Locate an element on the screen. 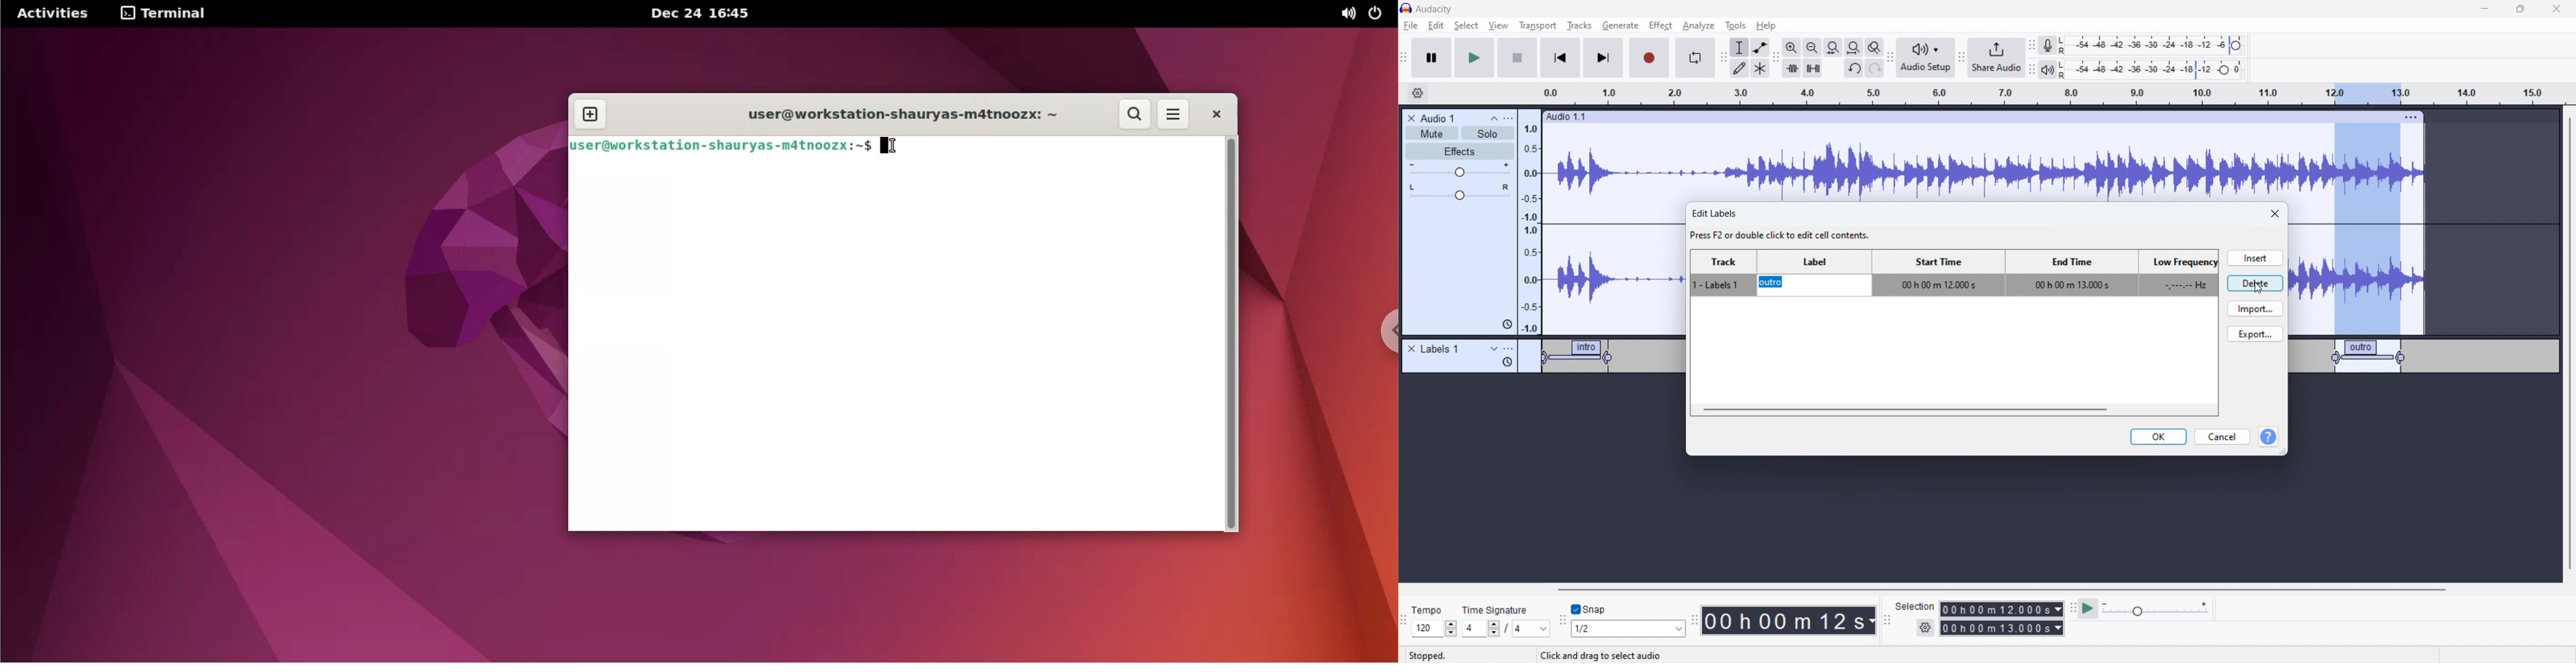  select is located at coordinates (1466, 25).